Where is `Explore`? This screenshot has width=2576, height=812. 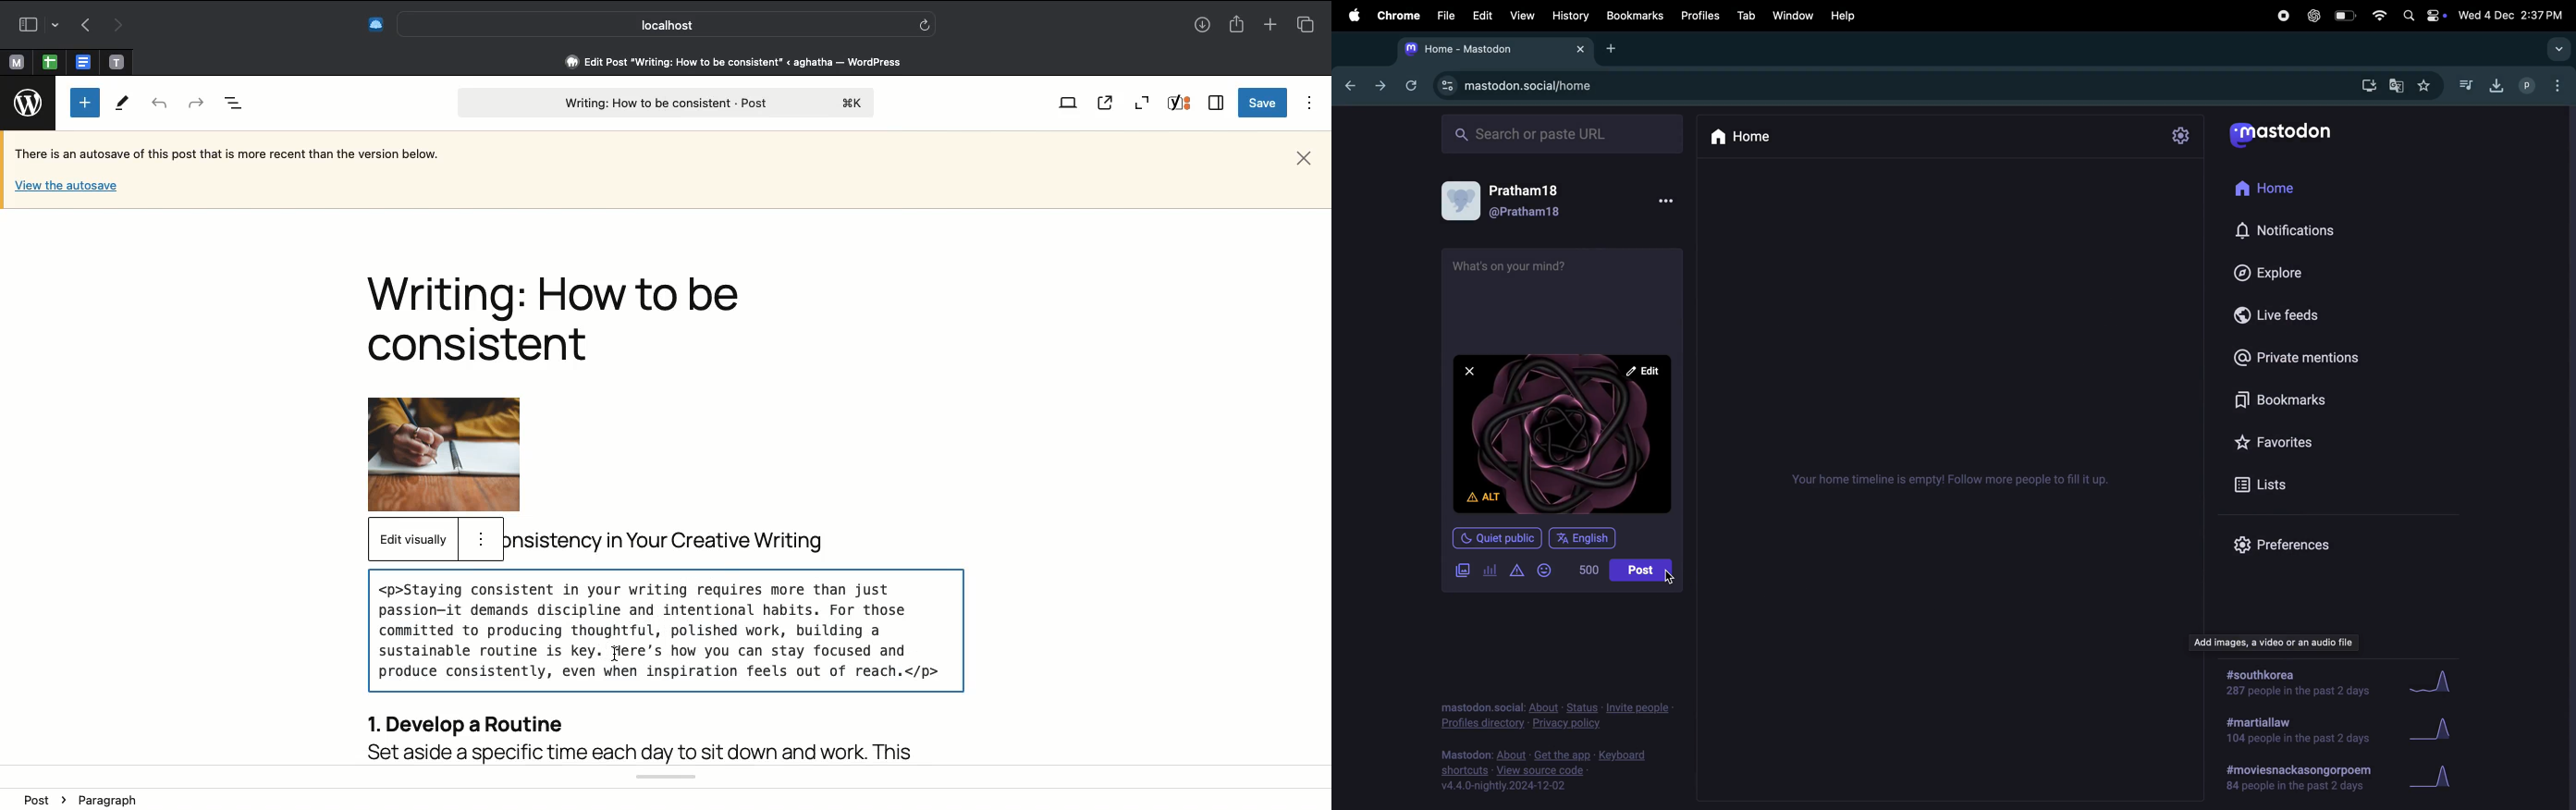
Explore is located at coordinates (2278, 272).